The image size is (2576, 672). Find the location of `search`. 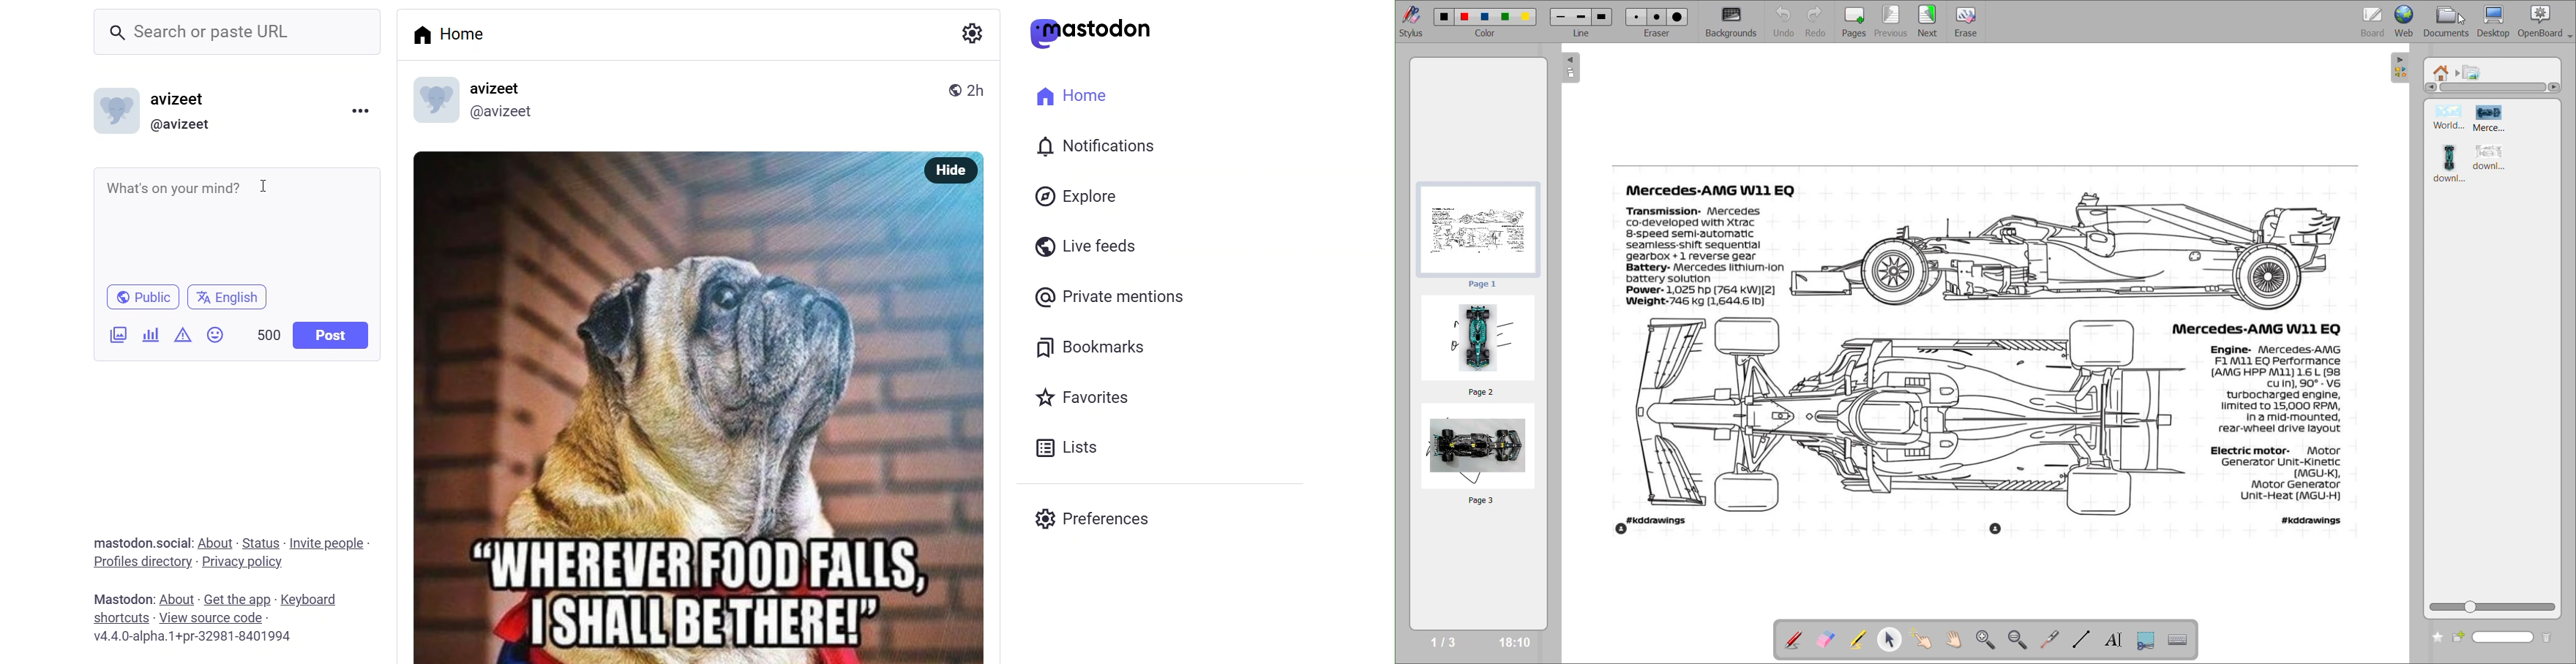

search is located at coordinates (231, 34).